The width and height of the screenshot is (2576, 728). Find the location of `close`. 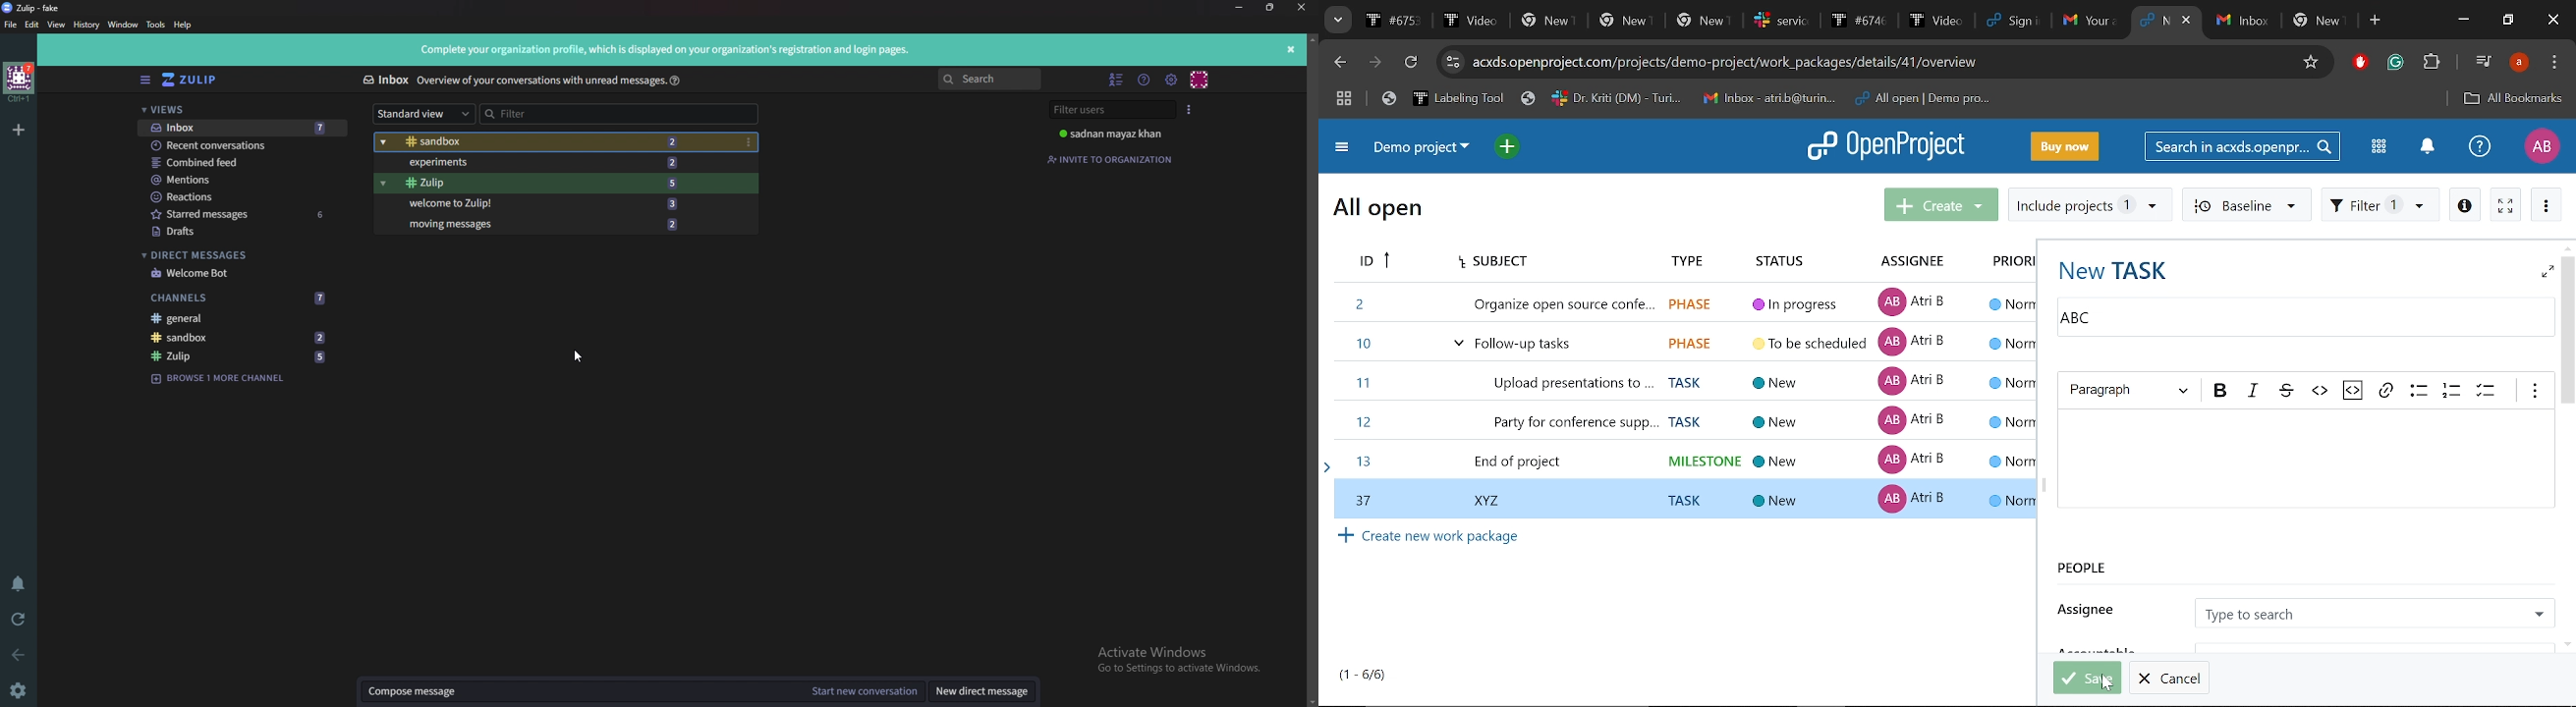

close is located at coordinates (1302, 6).